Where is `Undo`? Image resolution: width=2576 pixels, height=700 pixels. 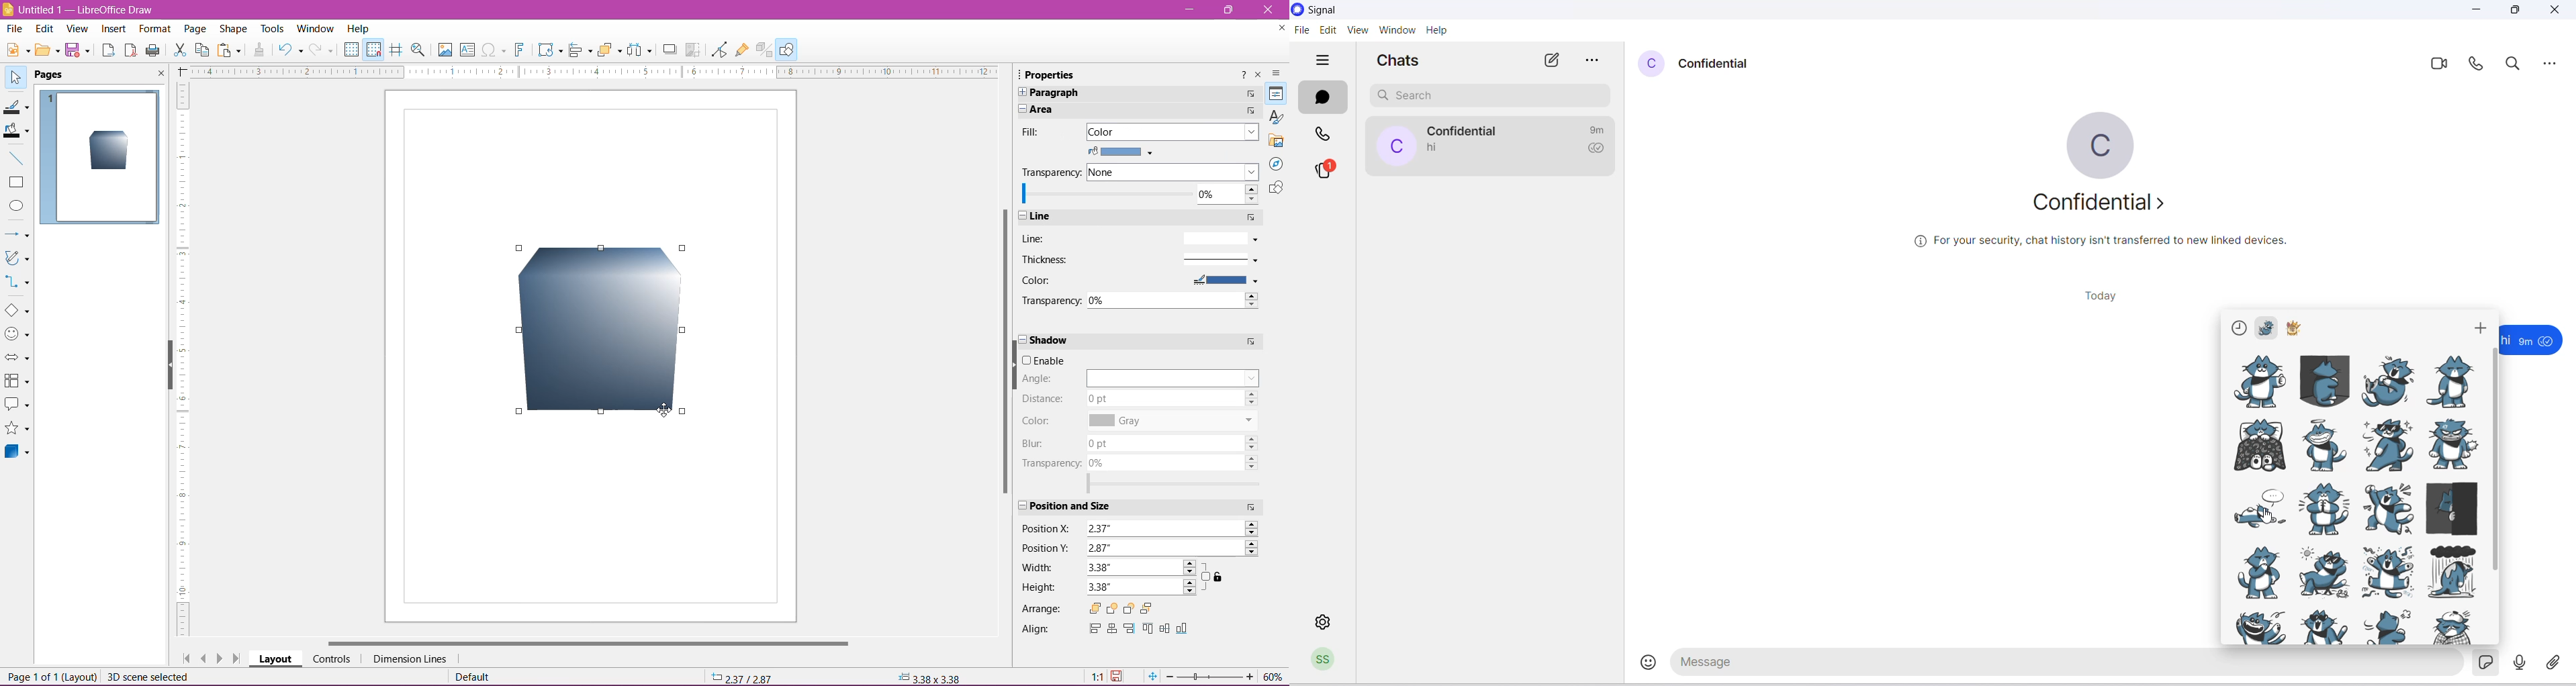
Undo is located at coordinates (290, 51).